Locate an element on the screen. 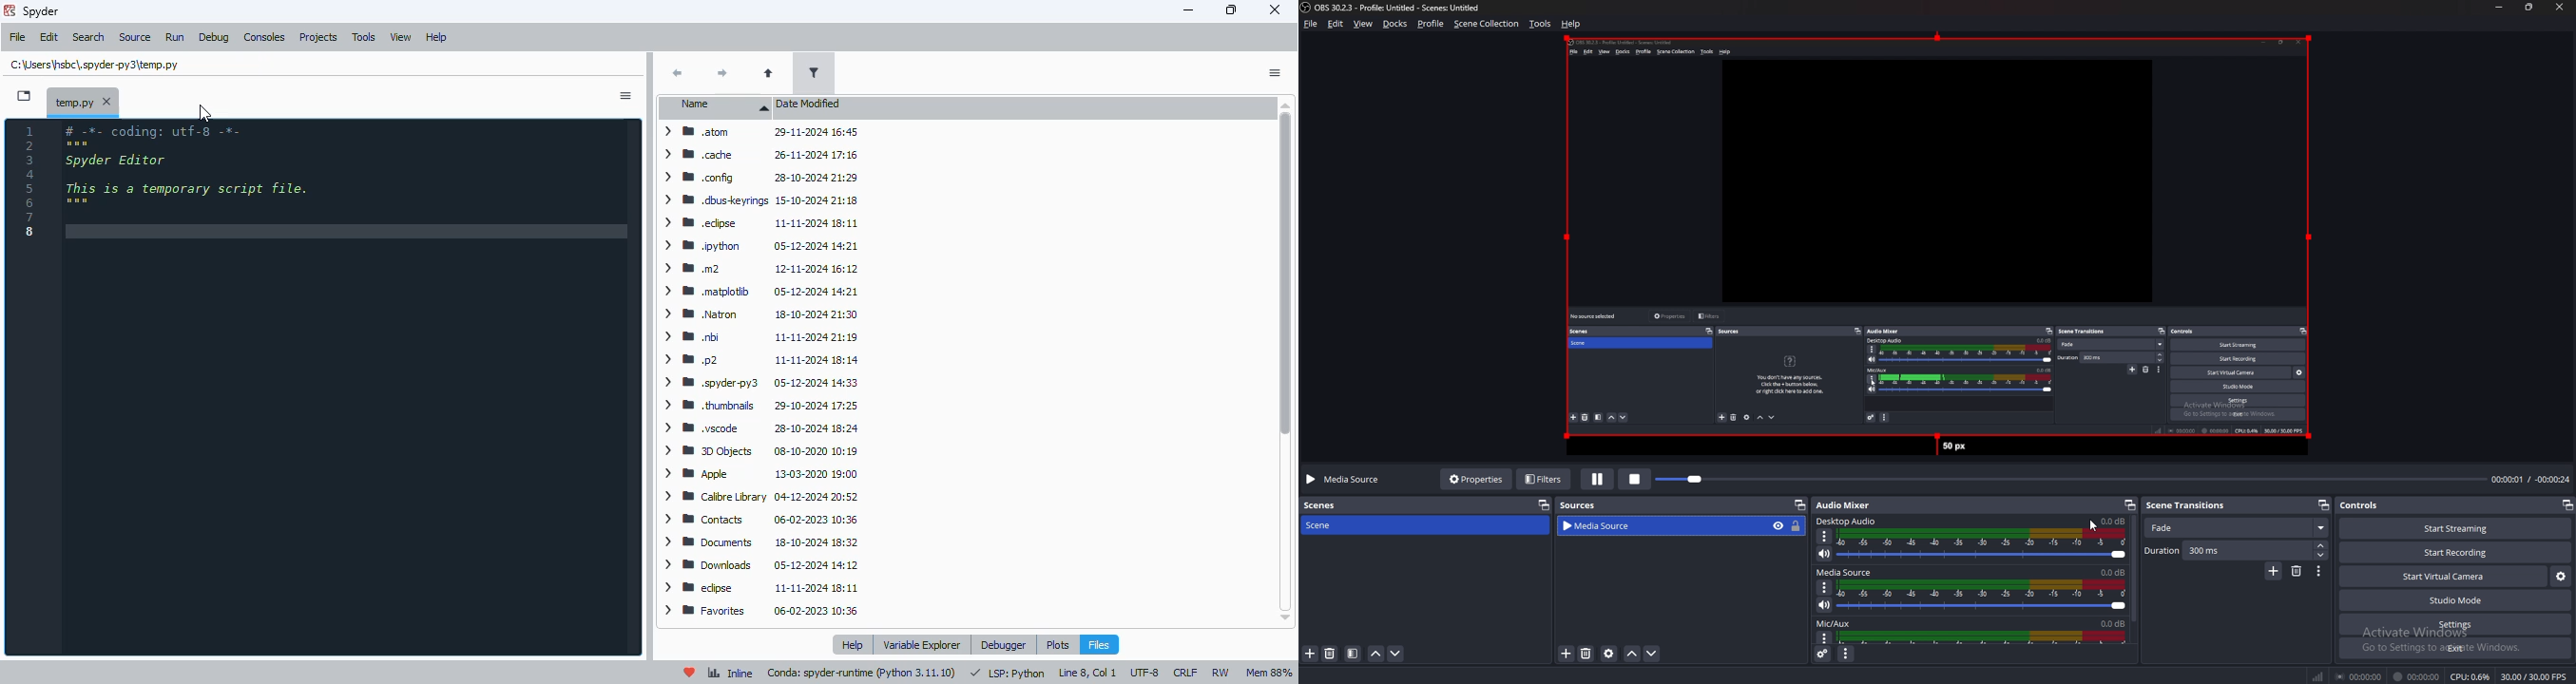 This screenshot has width=2576, height=700. Add sources is located at coordinates (1565, 653).